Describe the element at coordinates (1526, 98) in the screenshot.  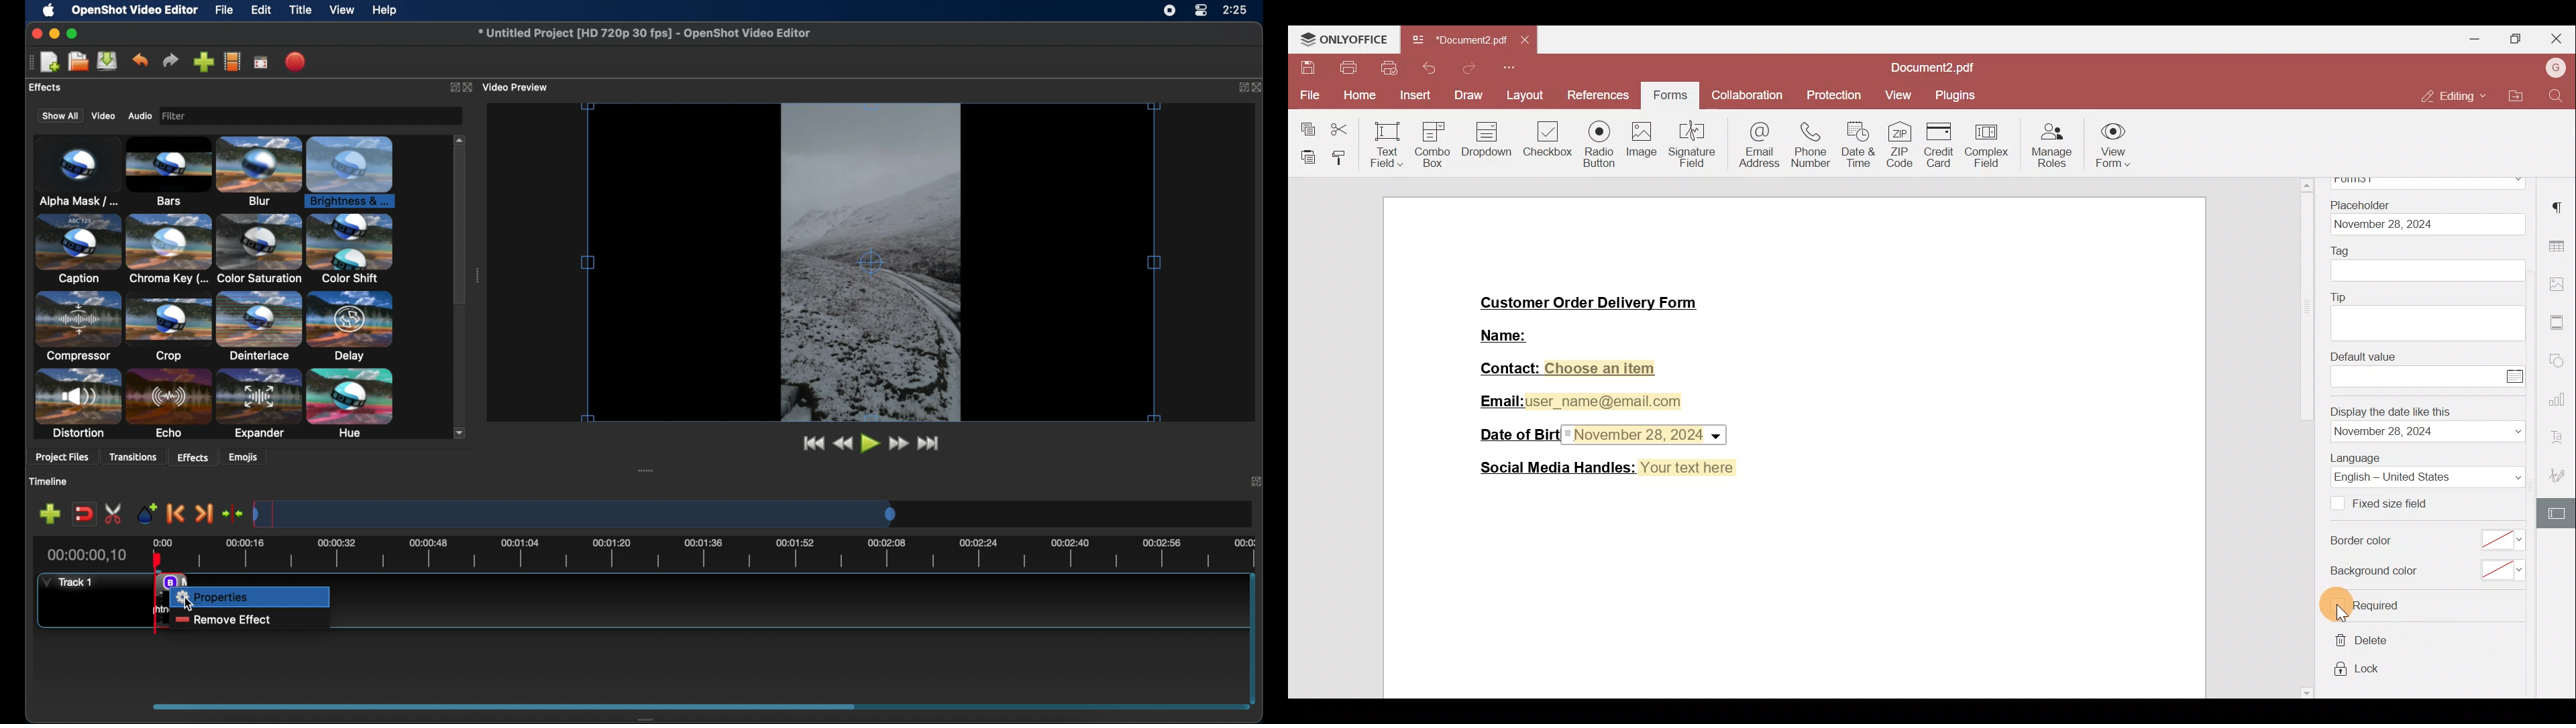
I see `Layout` at that location.